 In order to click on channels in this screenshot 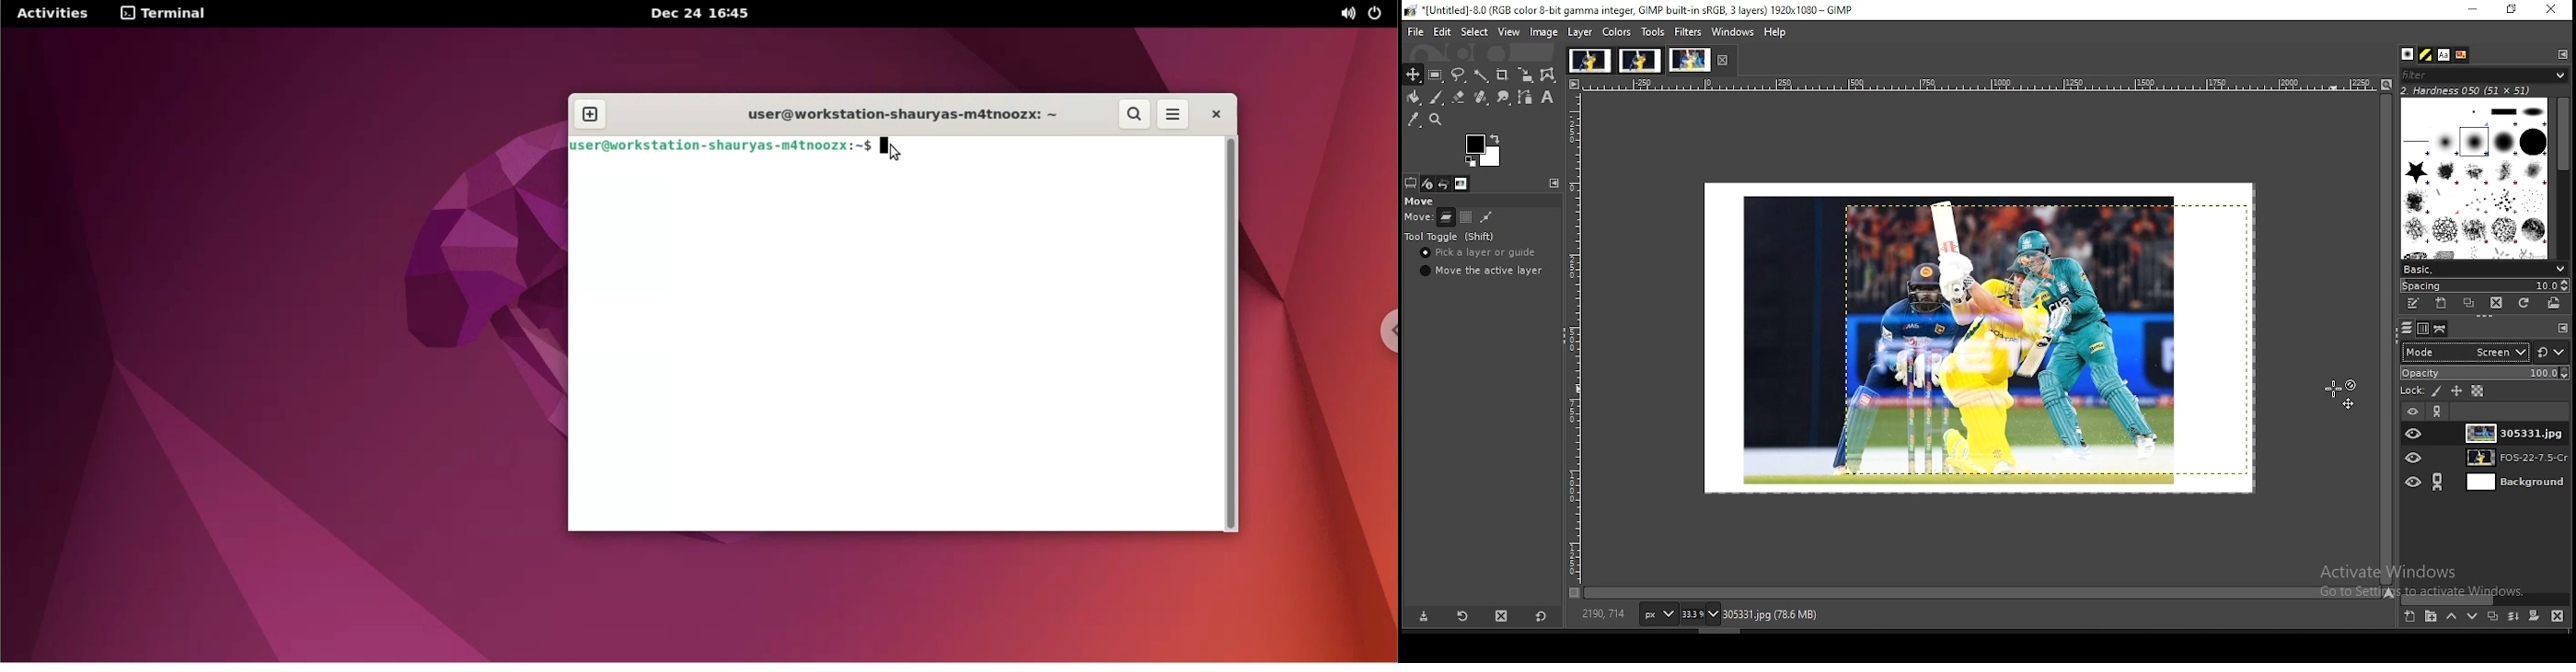, I will do `click(2421, 331)`.